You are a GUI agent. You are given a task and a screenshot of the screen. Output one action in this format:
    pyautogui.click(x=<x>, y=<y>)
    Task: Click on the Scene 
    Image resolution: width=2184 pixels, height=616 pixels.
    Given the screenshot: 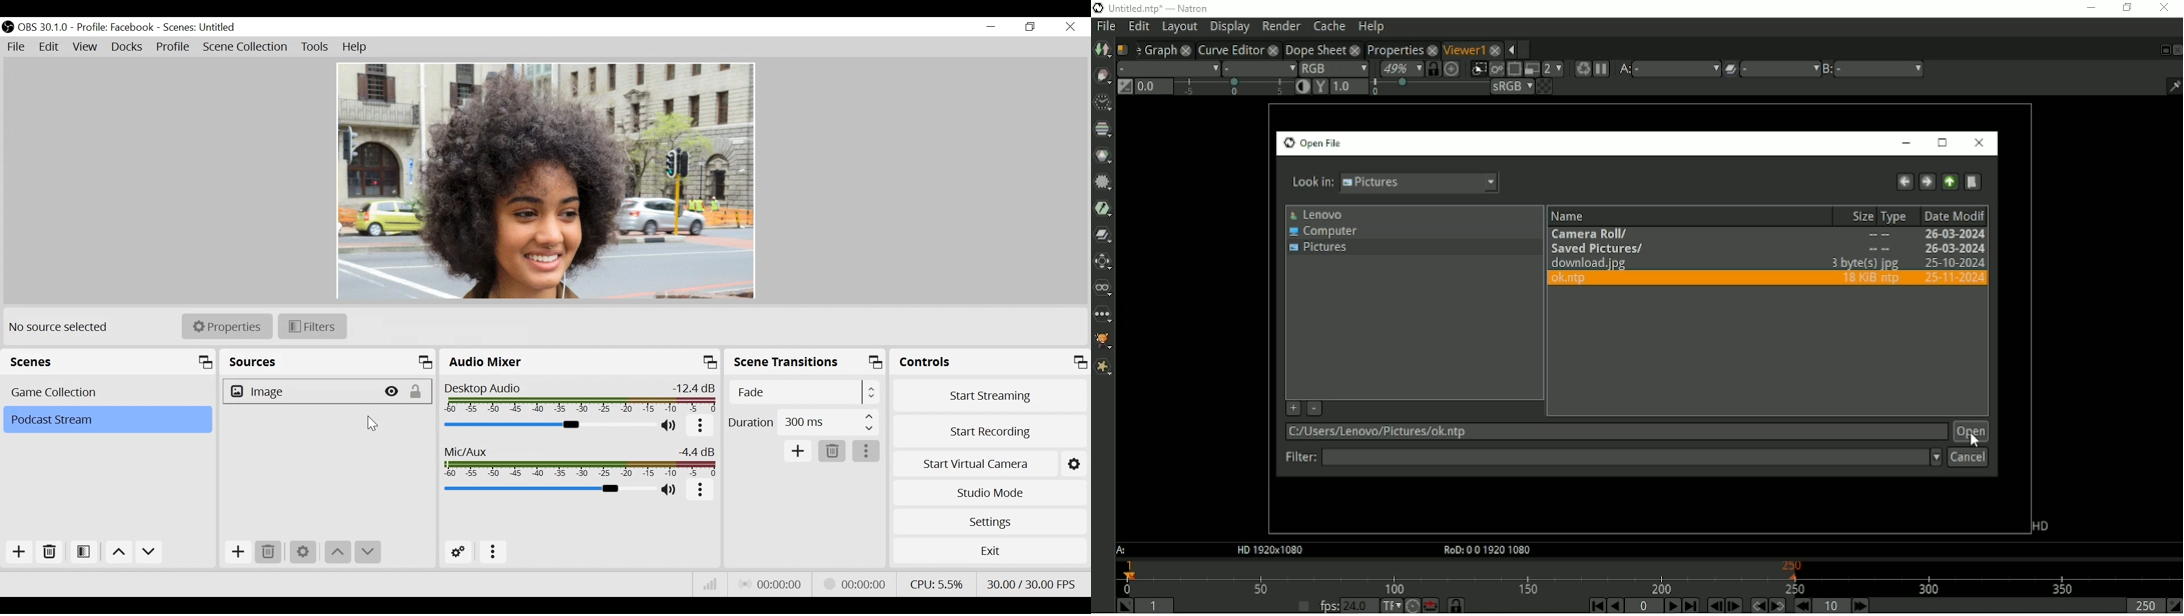 What is the action you would take?
    pyautogui.click(x=106, y=420)
    